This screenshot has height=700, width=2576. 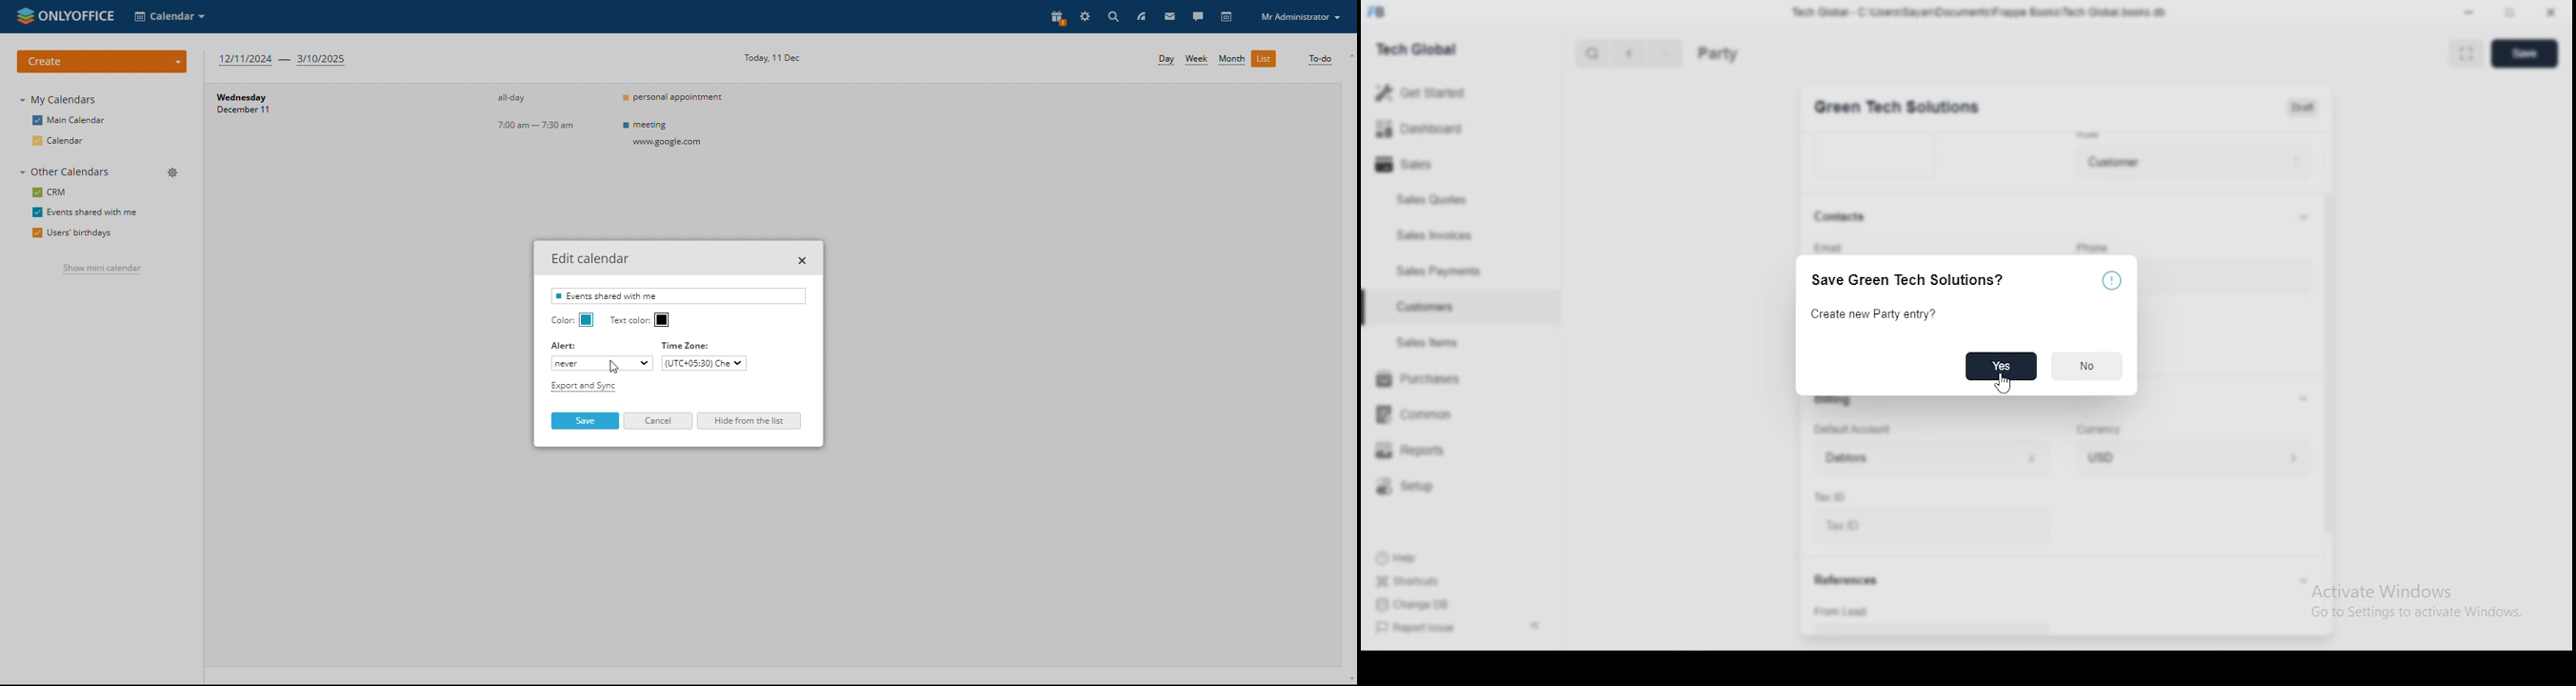 What do you see at coordinates (2003, 386) in the screenshot?
I see `mouse pointer` at bounding box center [2003, 386].